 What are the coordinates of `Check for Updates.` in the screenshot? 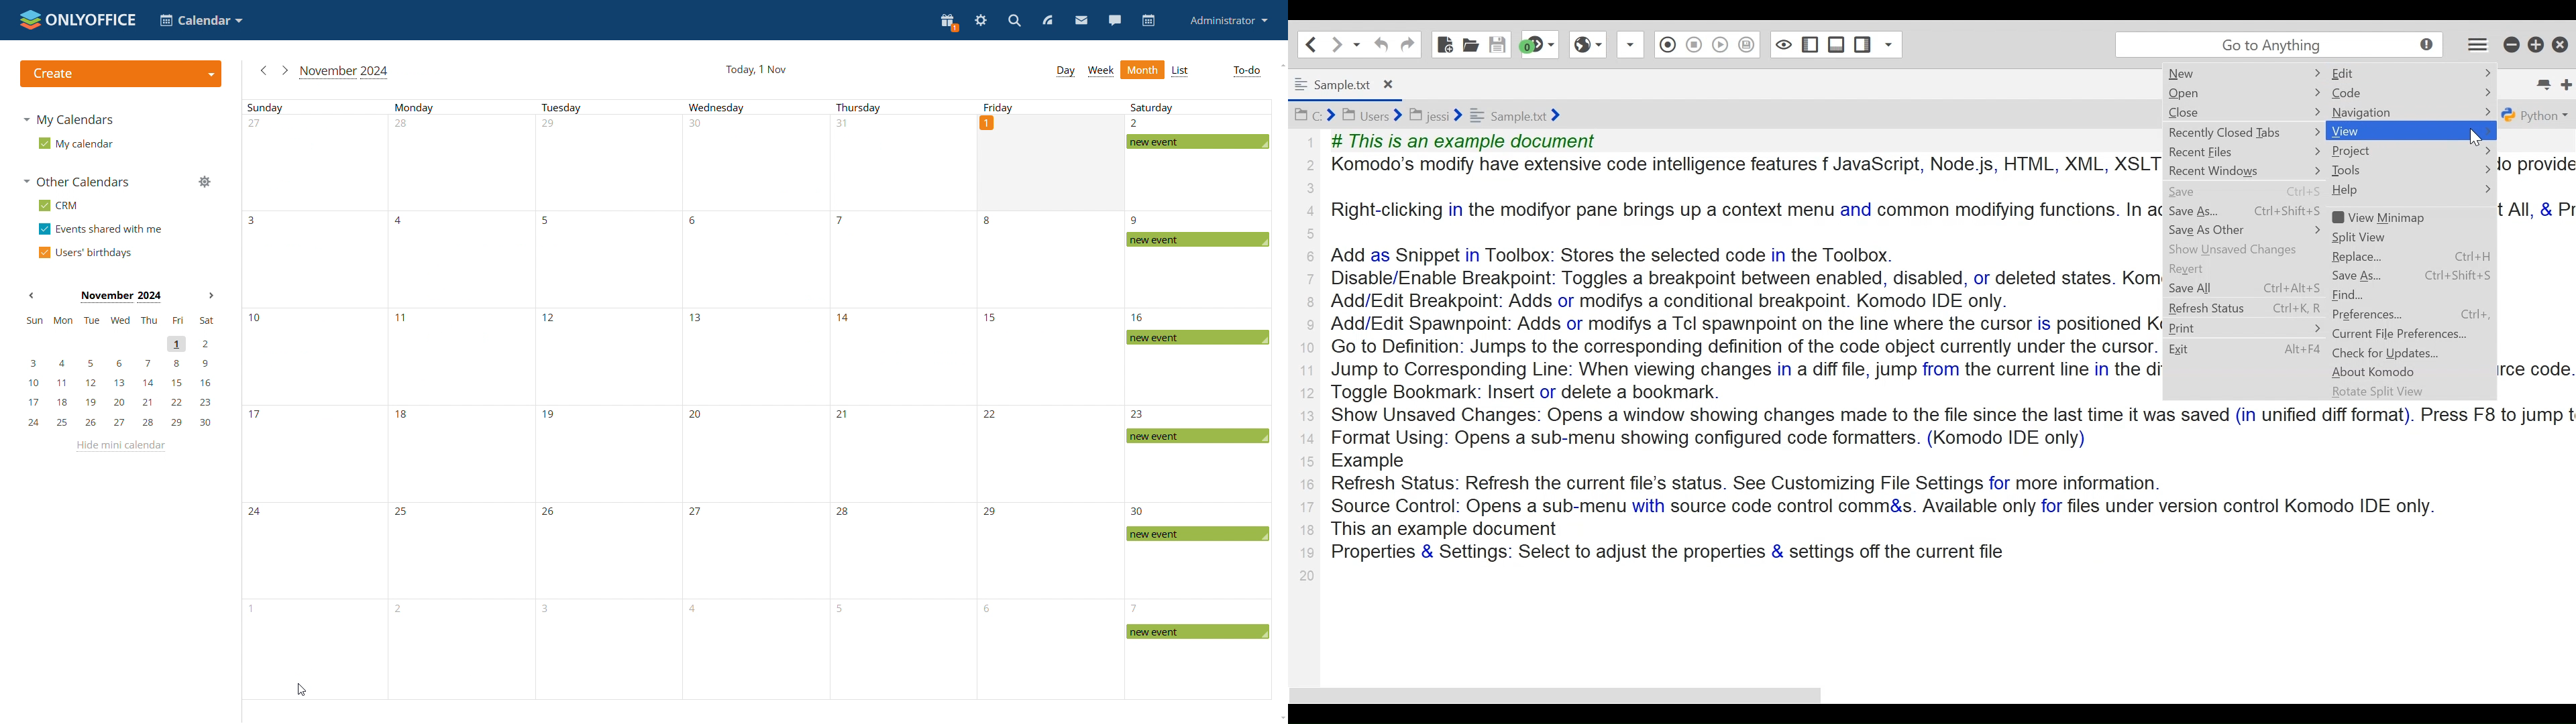 It's located at (2387, 353).